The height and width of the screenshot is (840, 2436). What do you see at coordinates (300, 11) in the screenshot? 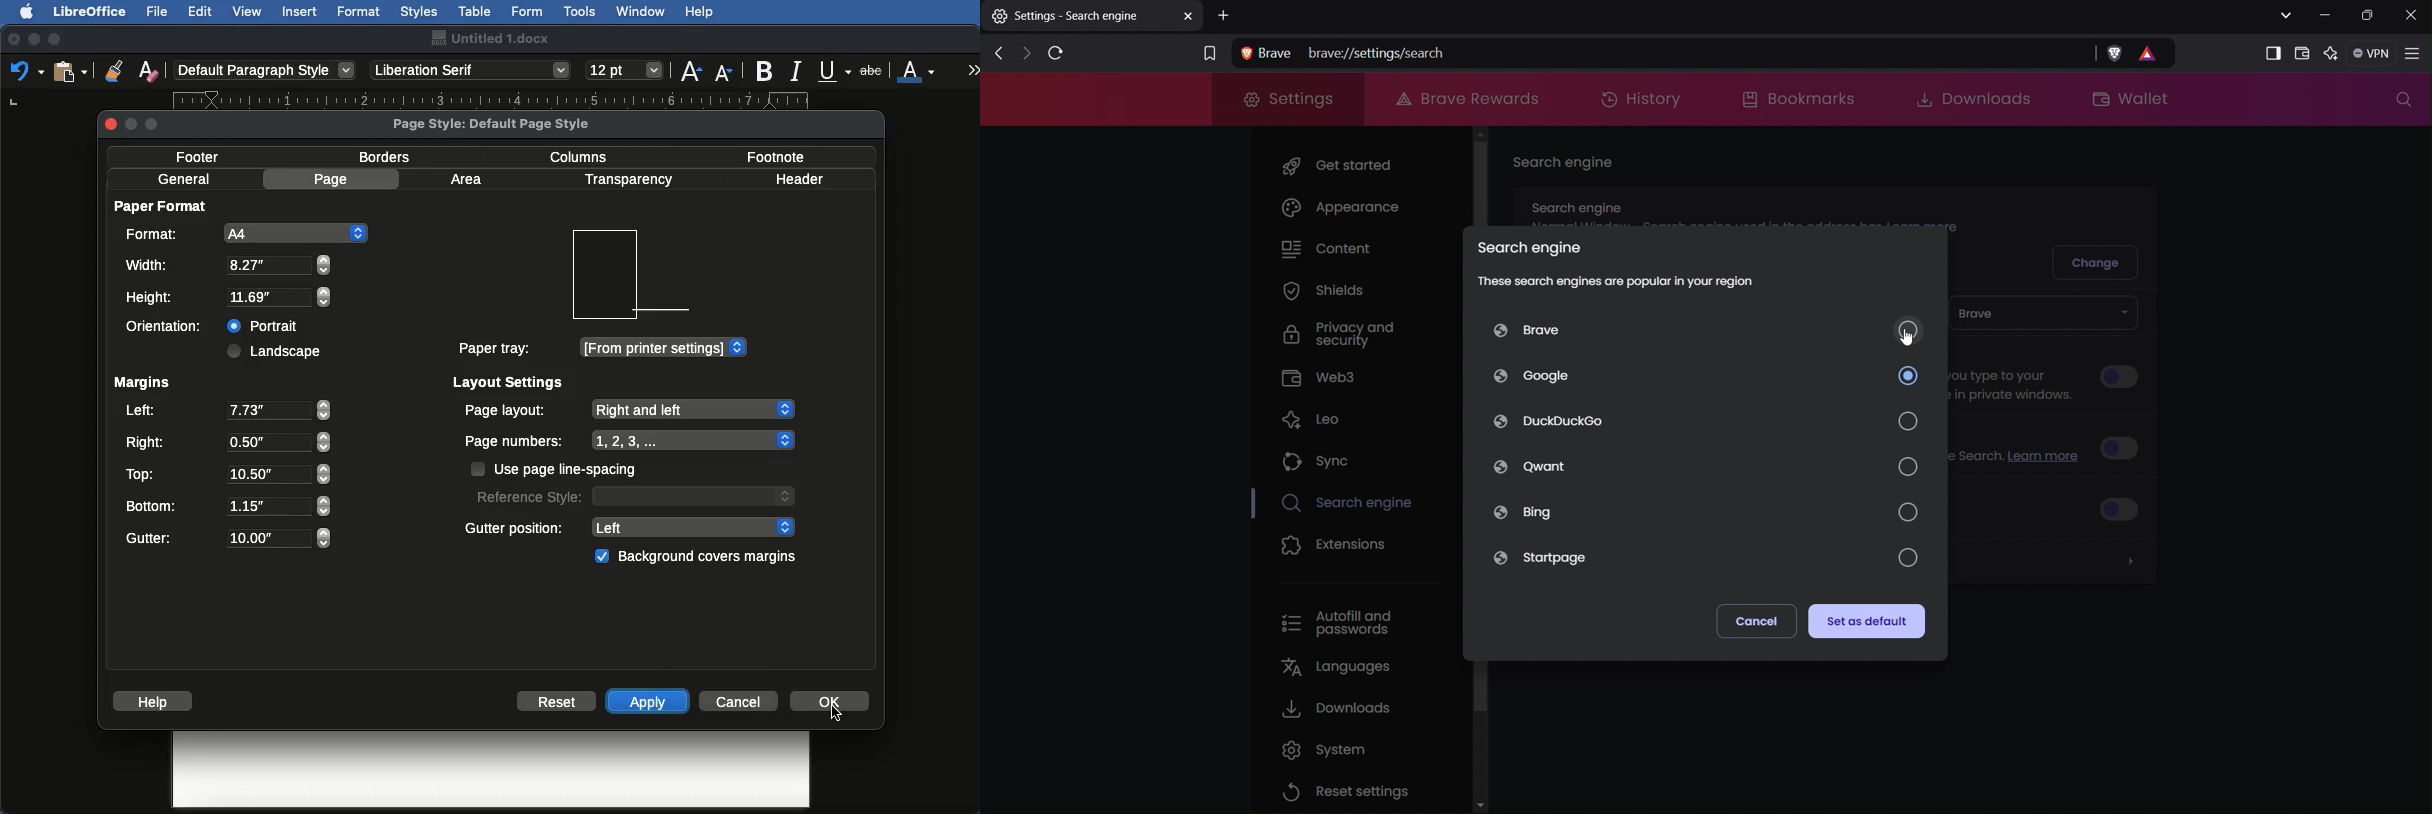
I see `Insert` at bounding box center [300, 11].